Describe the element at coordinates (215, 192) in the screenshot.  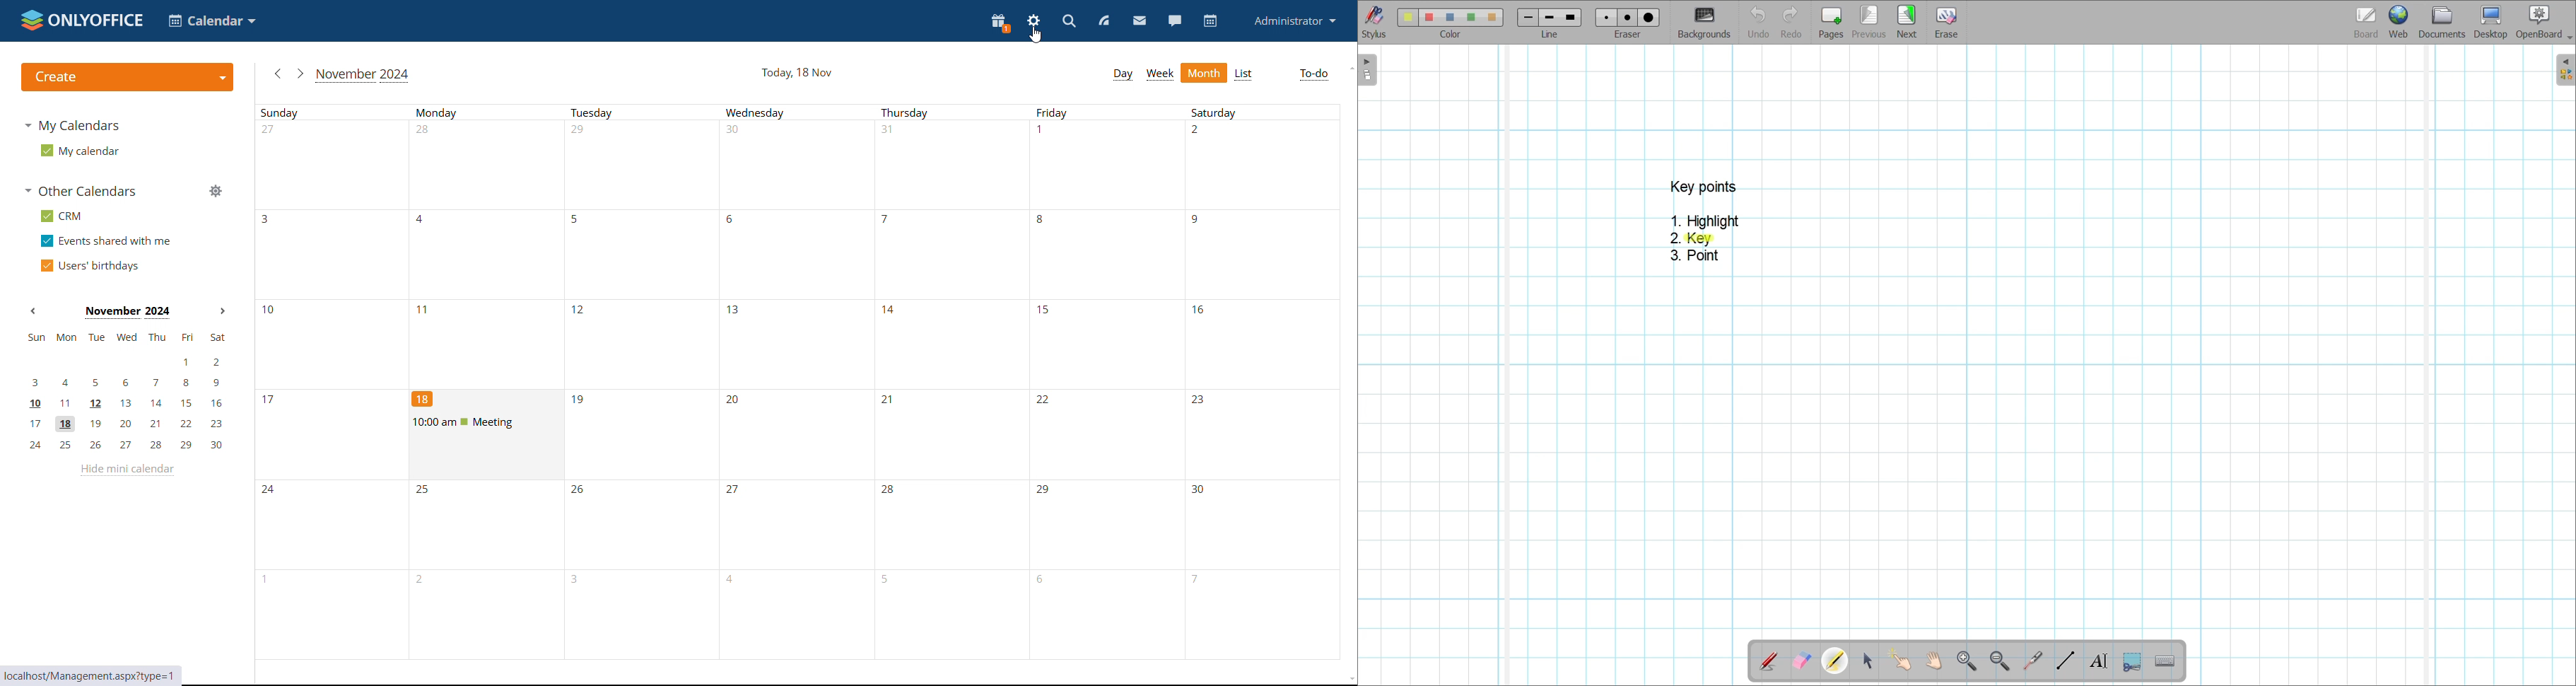
I see `manage` at that location.